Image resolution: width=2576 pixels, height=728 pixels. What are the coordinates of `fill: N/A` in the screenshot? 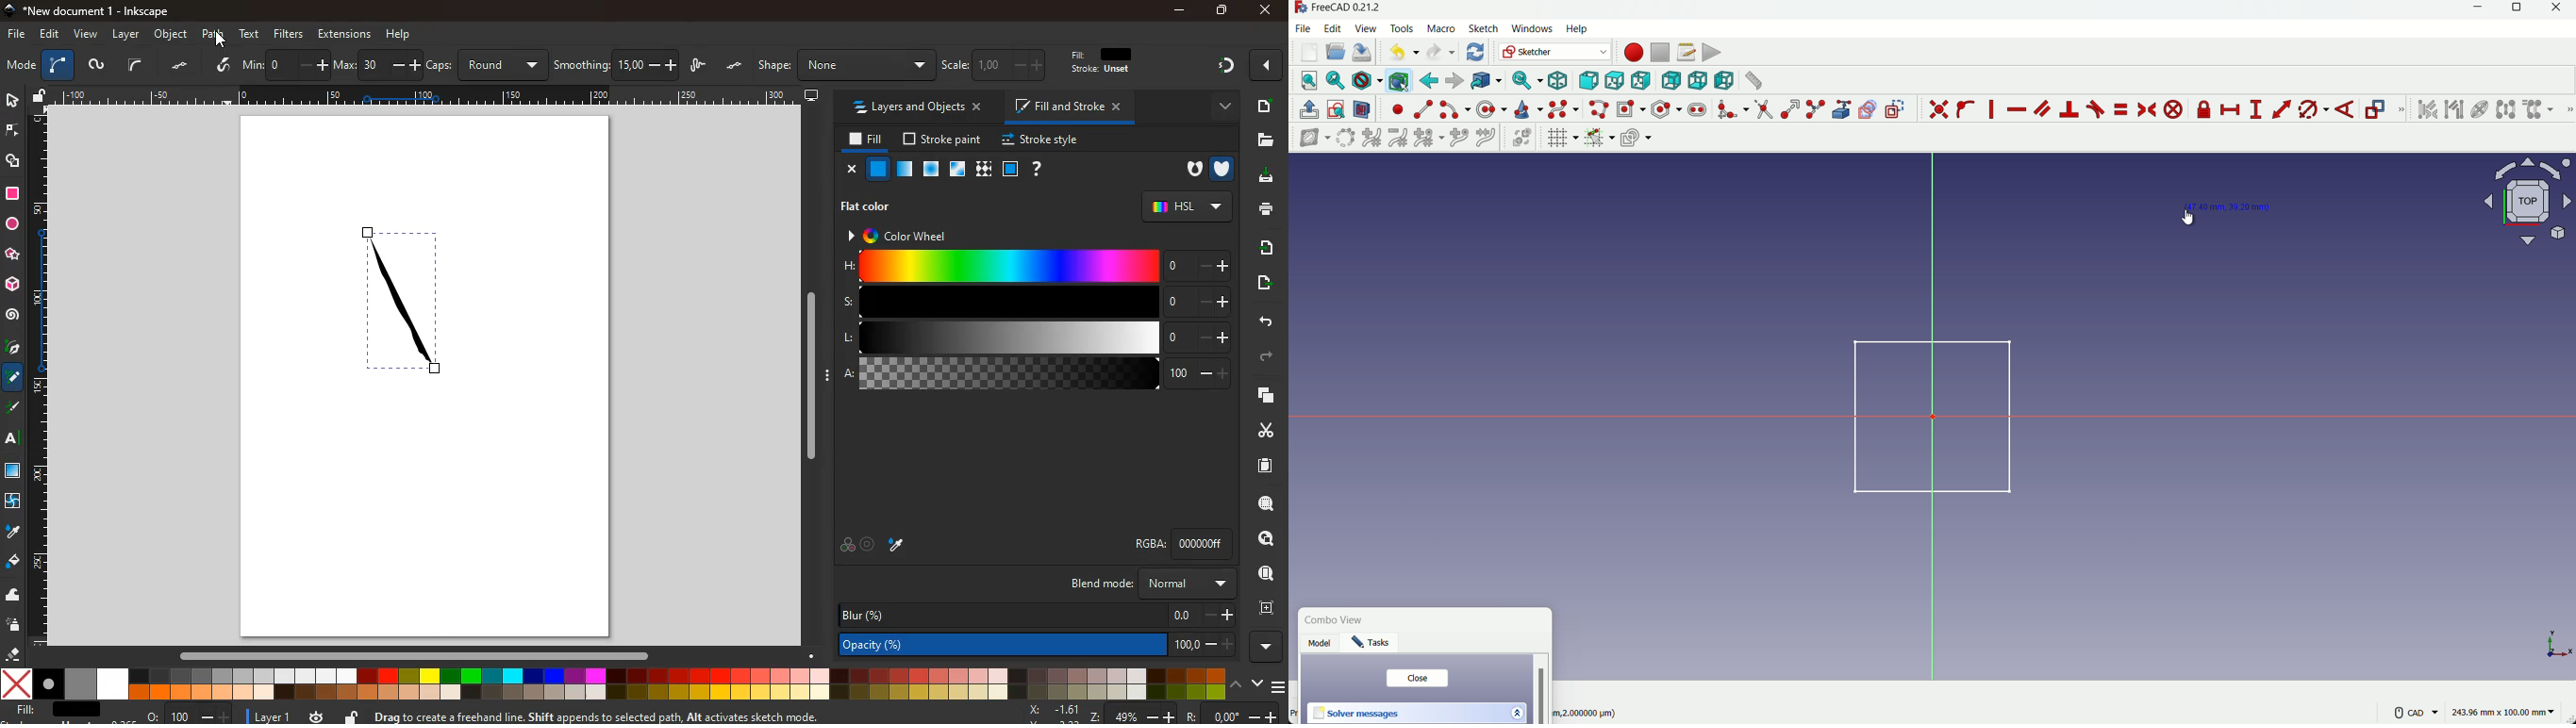 It's located at (54, 710).